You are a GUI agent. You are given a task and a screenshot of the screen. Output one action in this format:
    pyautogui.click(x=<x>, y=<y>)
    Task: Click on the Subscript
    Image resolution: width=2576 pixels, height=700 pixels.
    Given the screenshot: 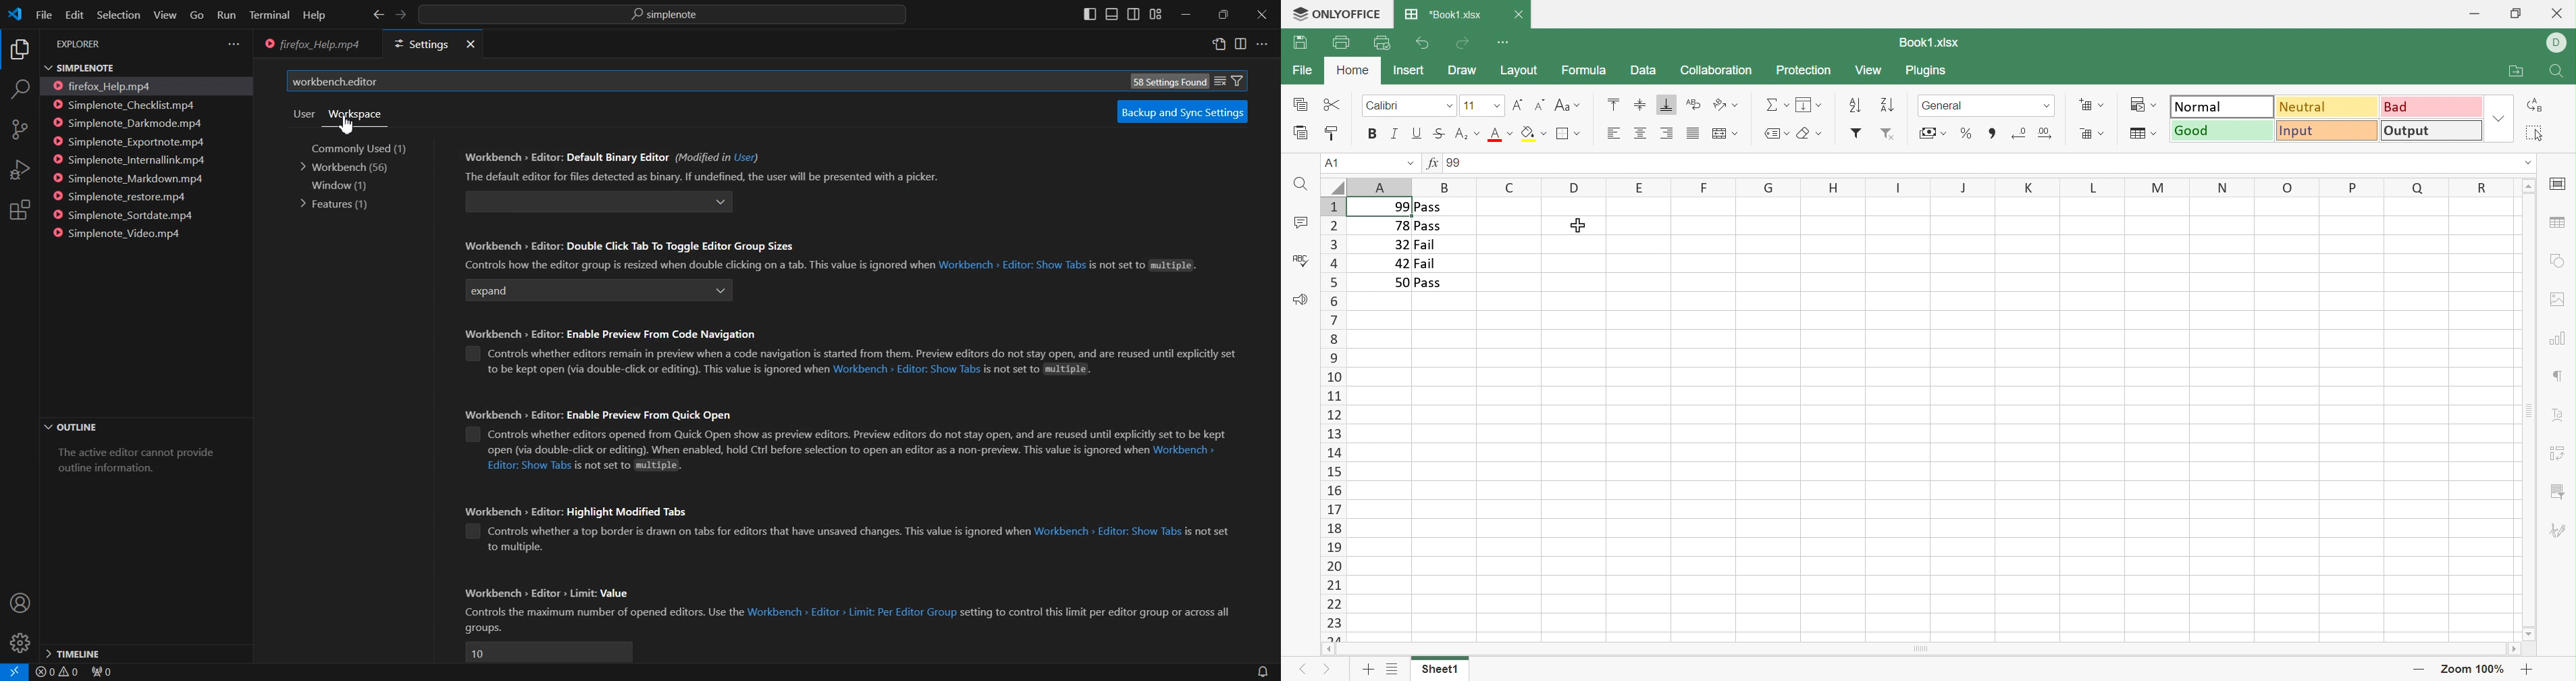 What is the action you would take?
    pyautogui.click(x=1467, y=136)
    